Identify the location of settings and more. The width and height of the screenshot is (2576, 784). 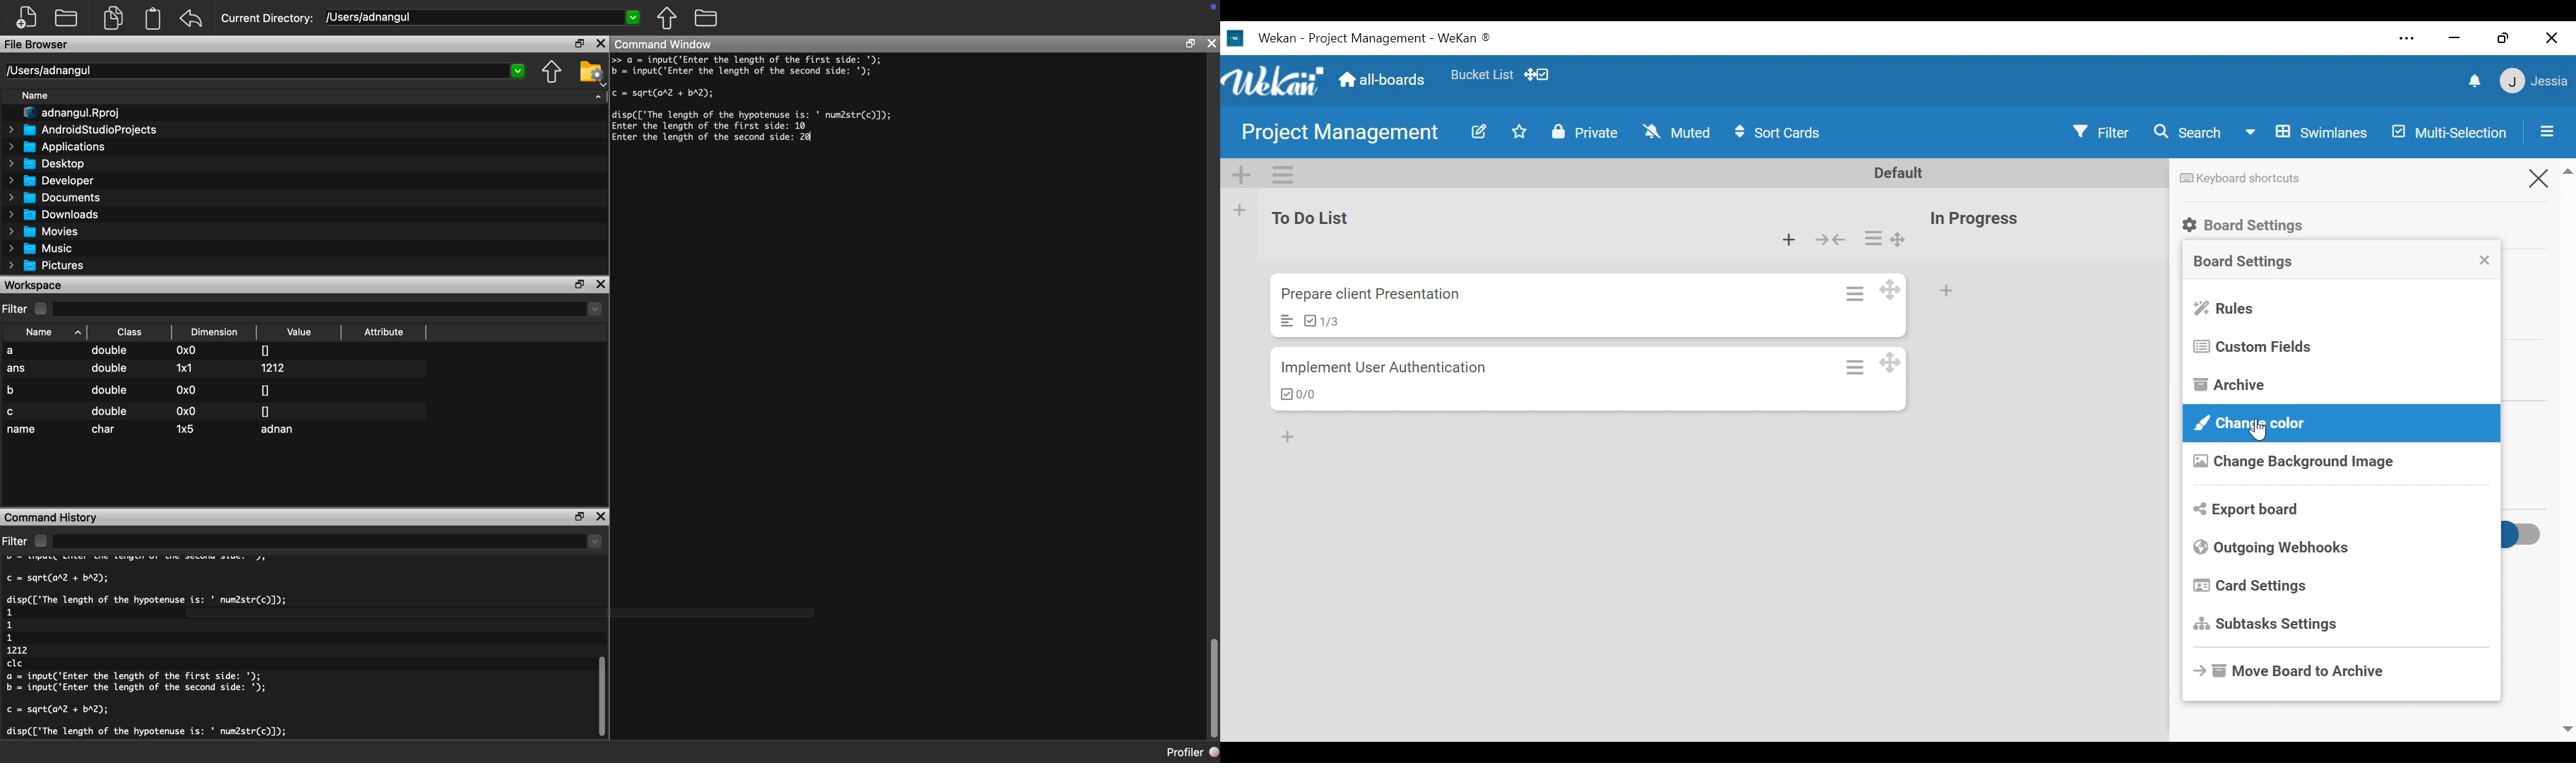
(2407, 40).